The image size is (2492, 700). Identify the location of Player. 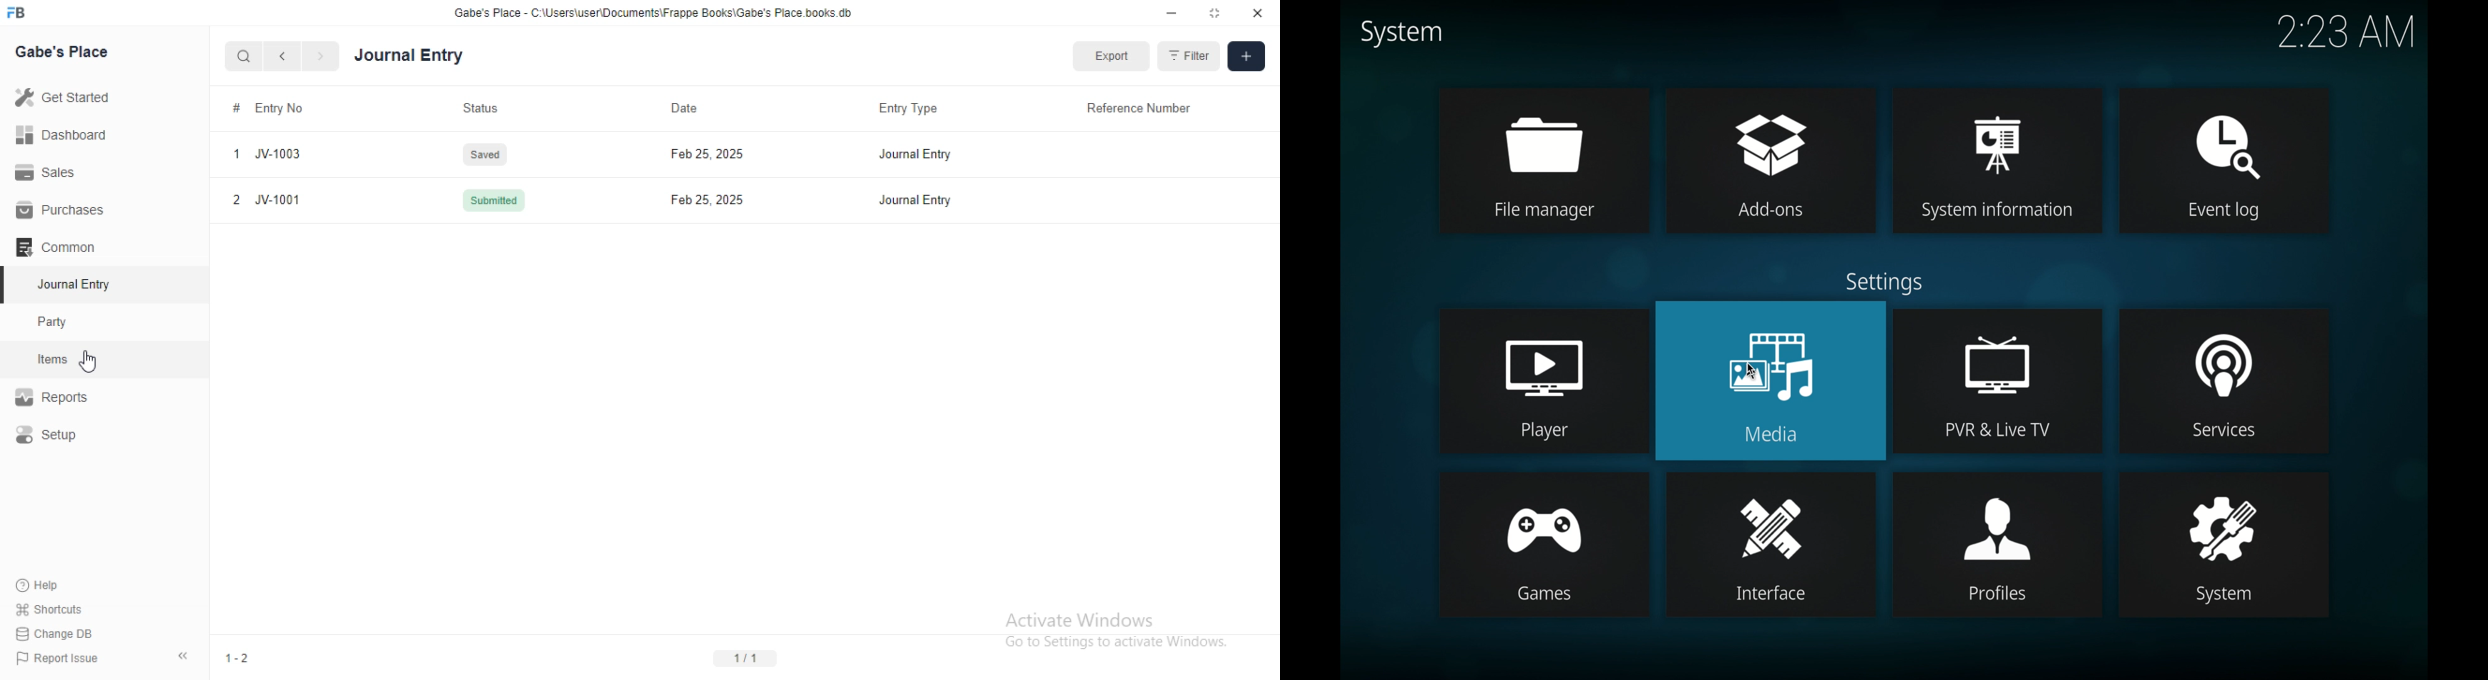
(1546, 431).